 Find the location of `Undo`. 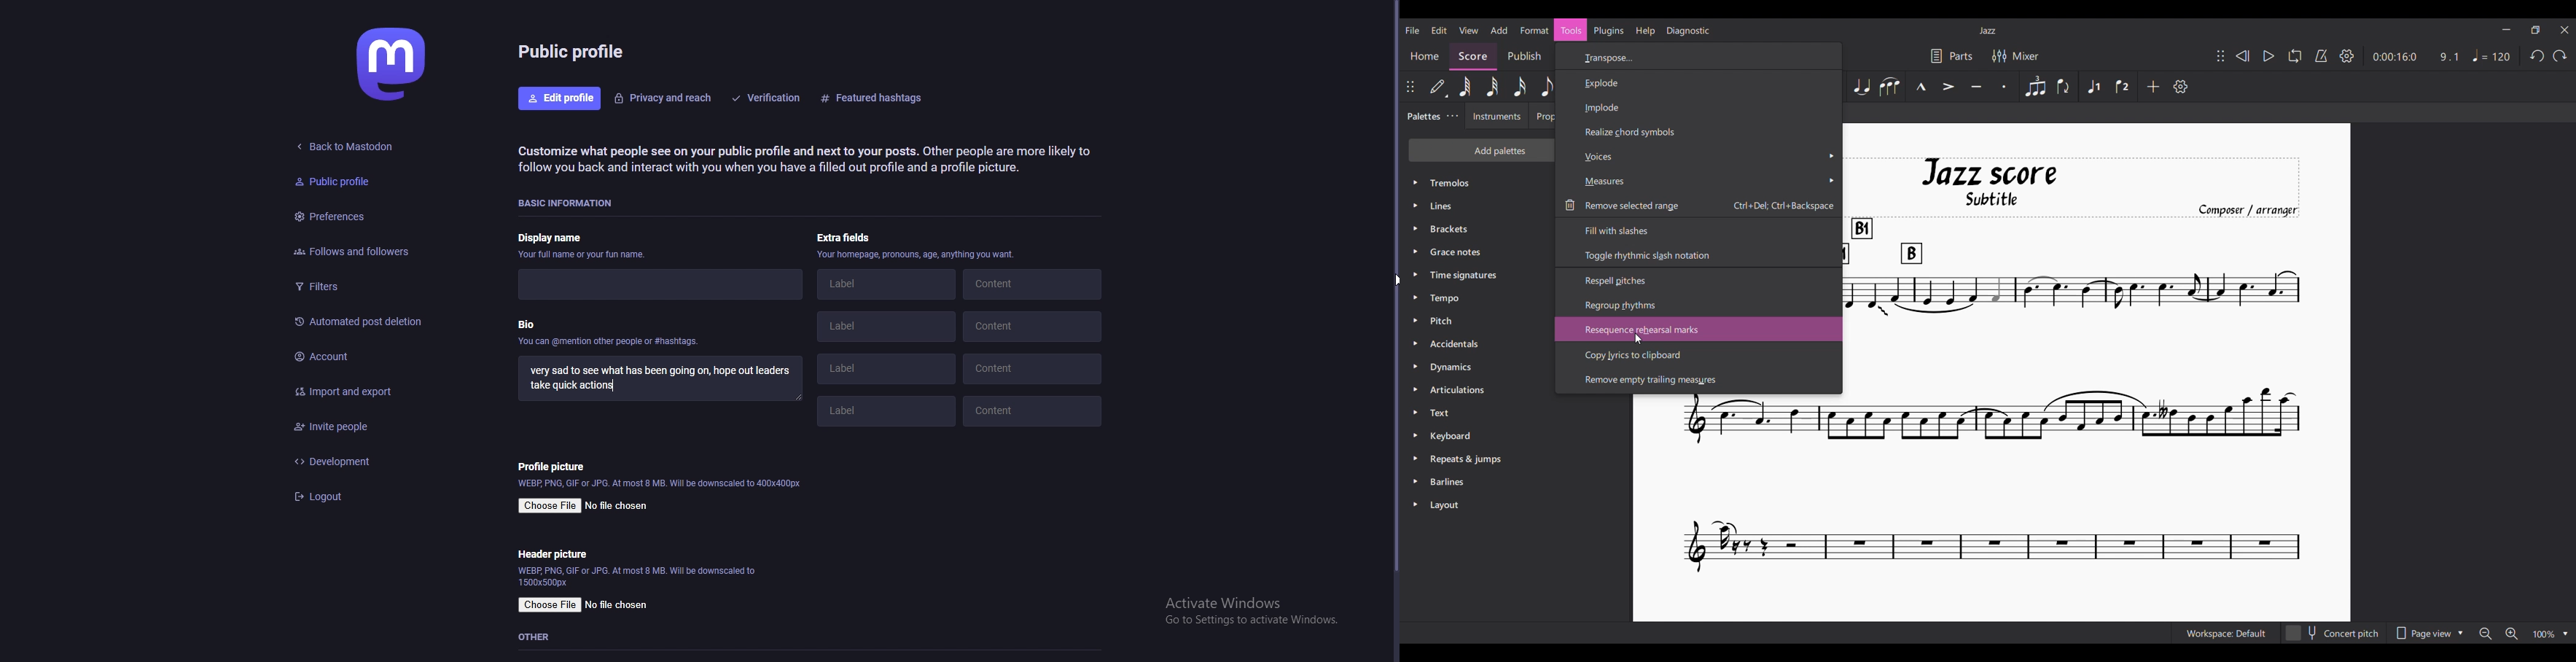

Undo is located at coordinates (2538, 56).